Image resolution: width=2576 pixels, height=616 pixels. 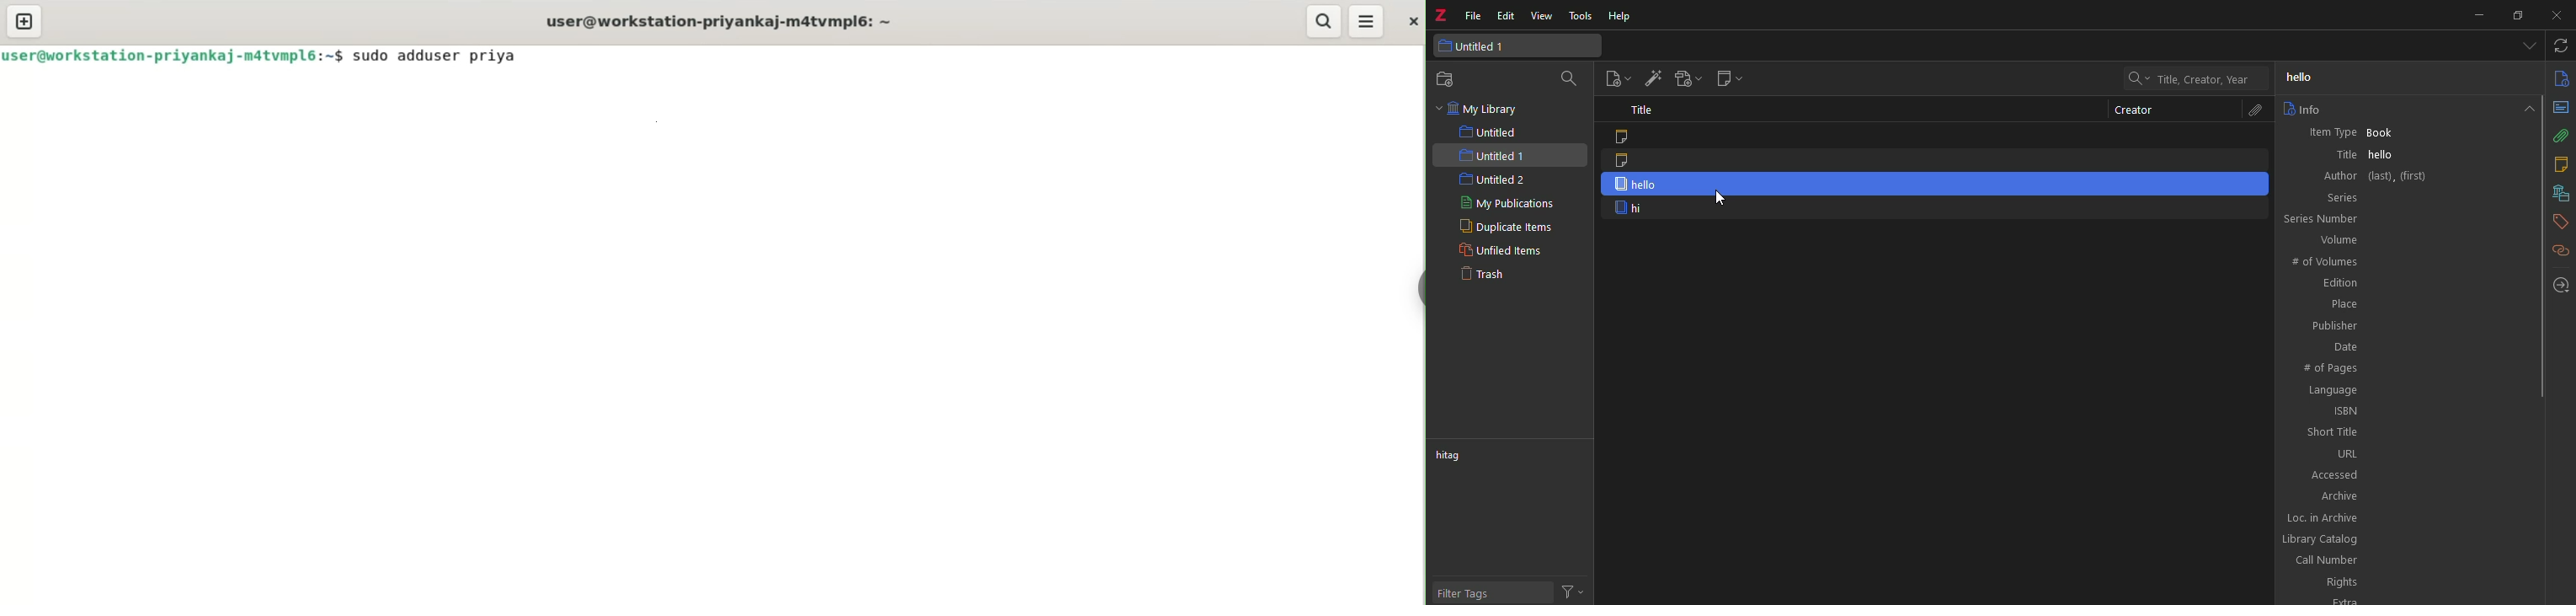 I want to click on search, so click(x=1571, y=80).